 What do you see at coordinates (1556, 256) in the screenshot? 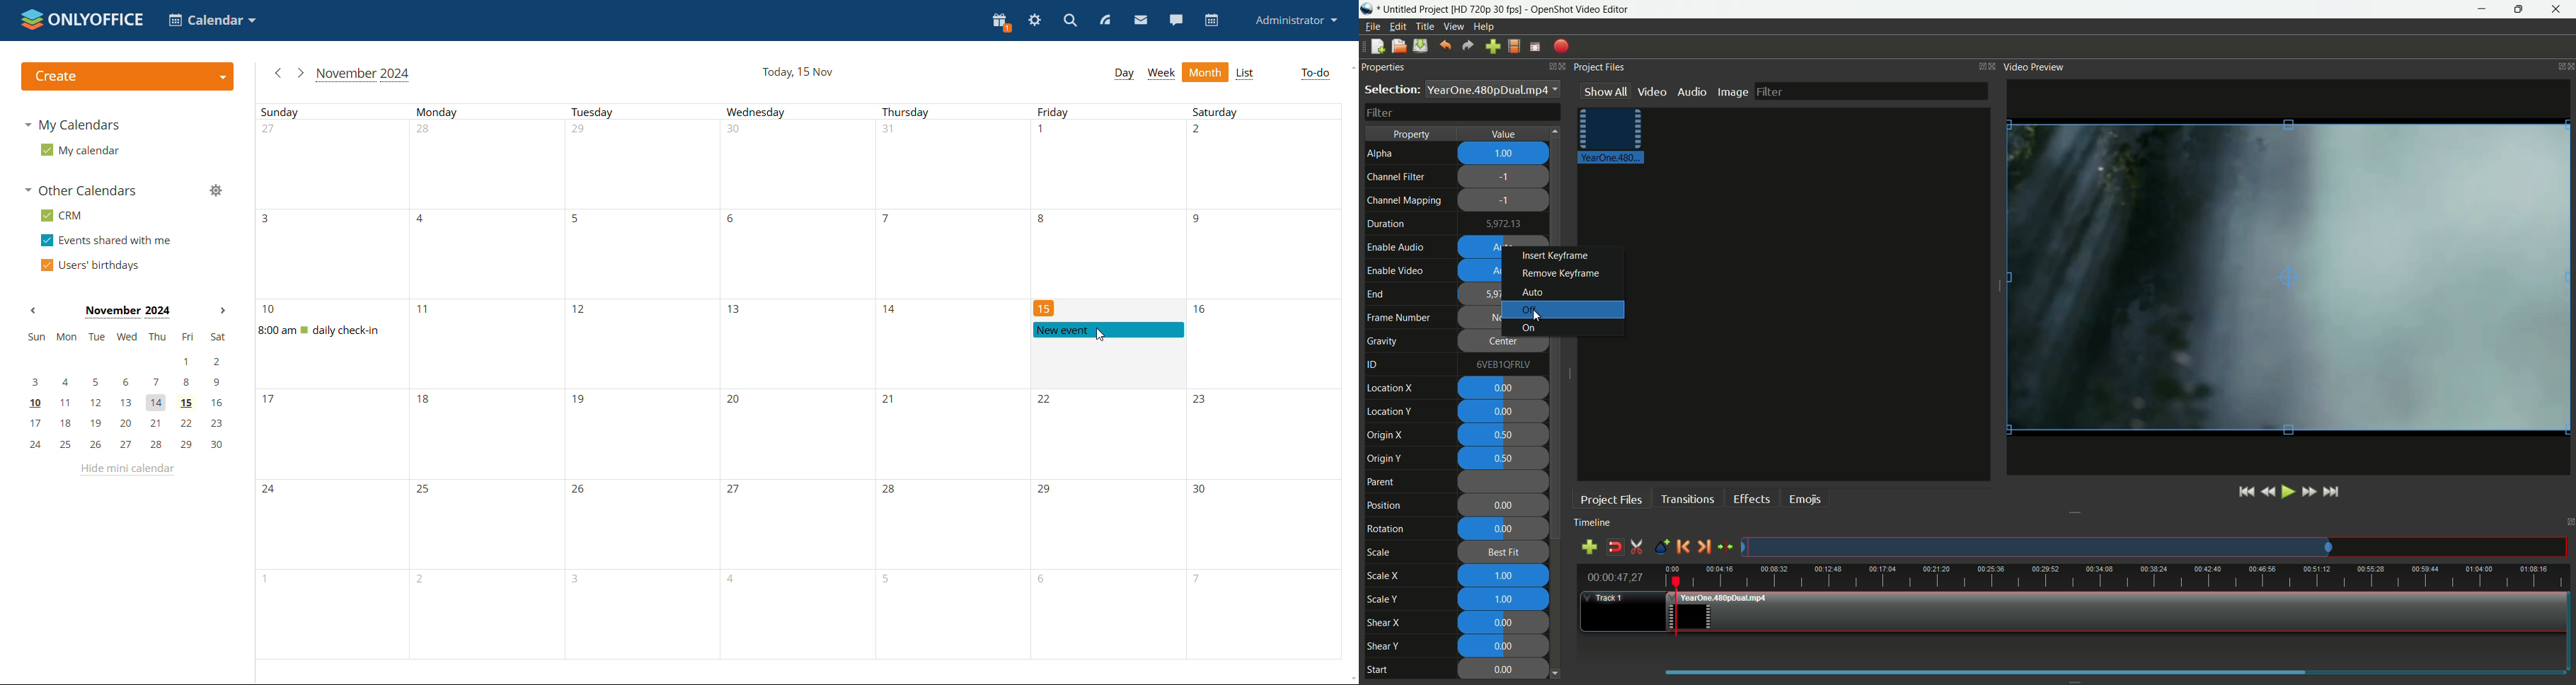
I see `insert keyframe` at bounding box center [1556, 256].